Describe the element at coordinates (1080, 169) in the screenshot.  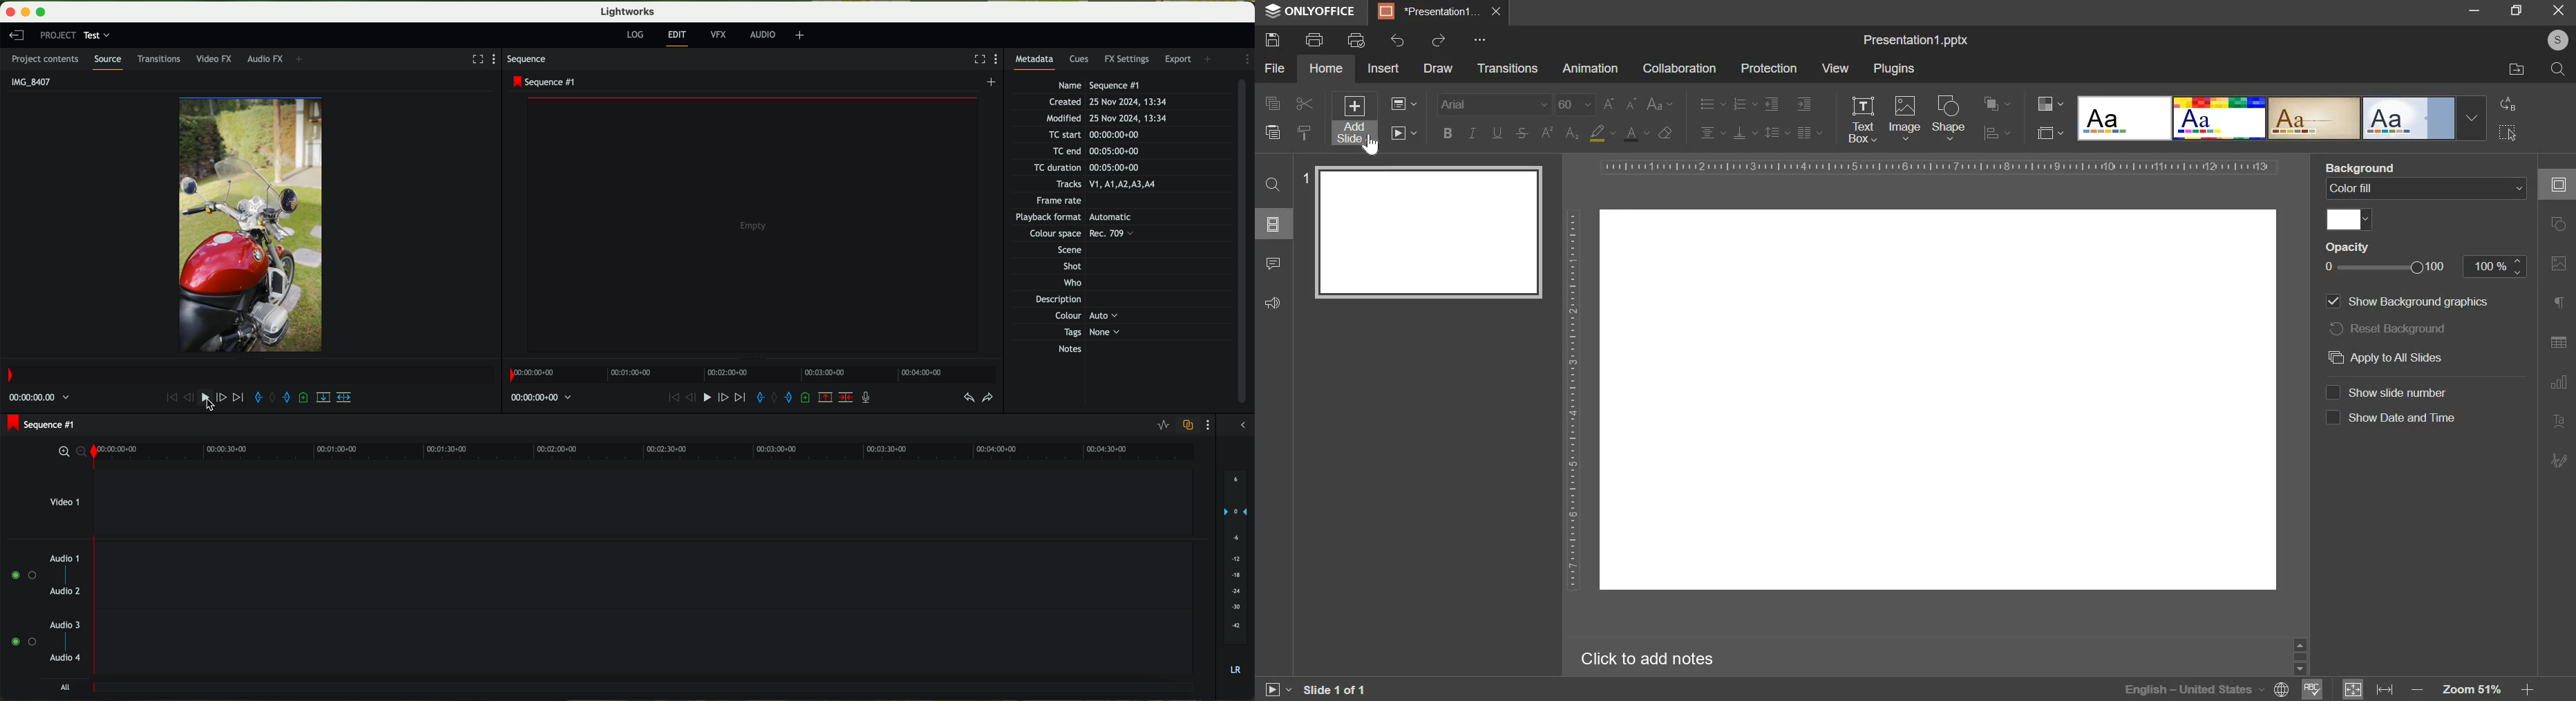
I see `TC duration` at that location.